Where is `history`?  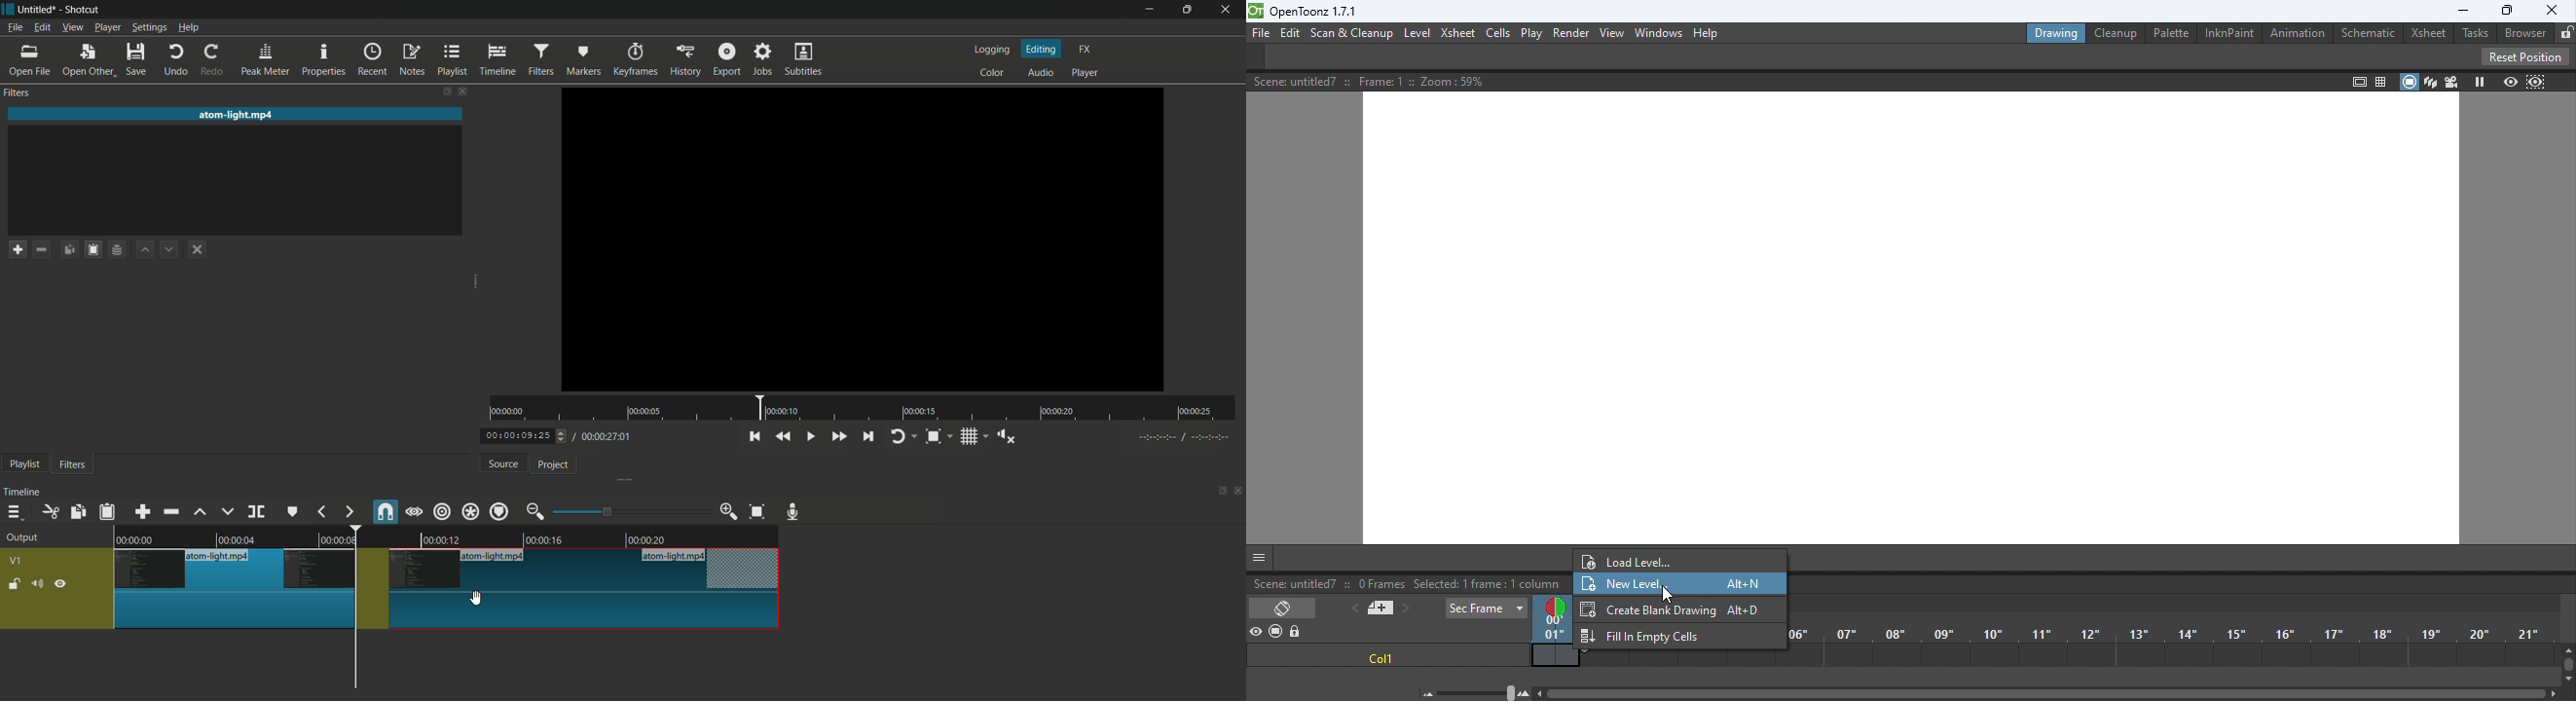
history is located at coordinates (683, 60).